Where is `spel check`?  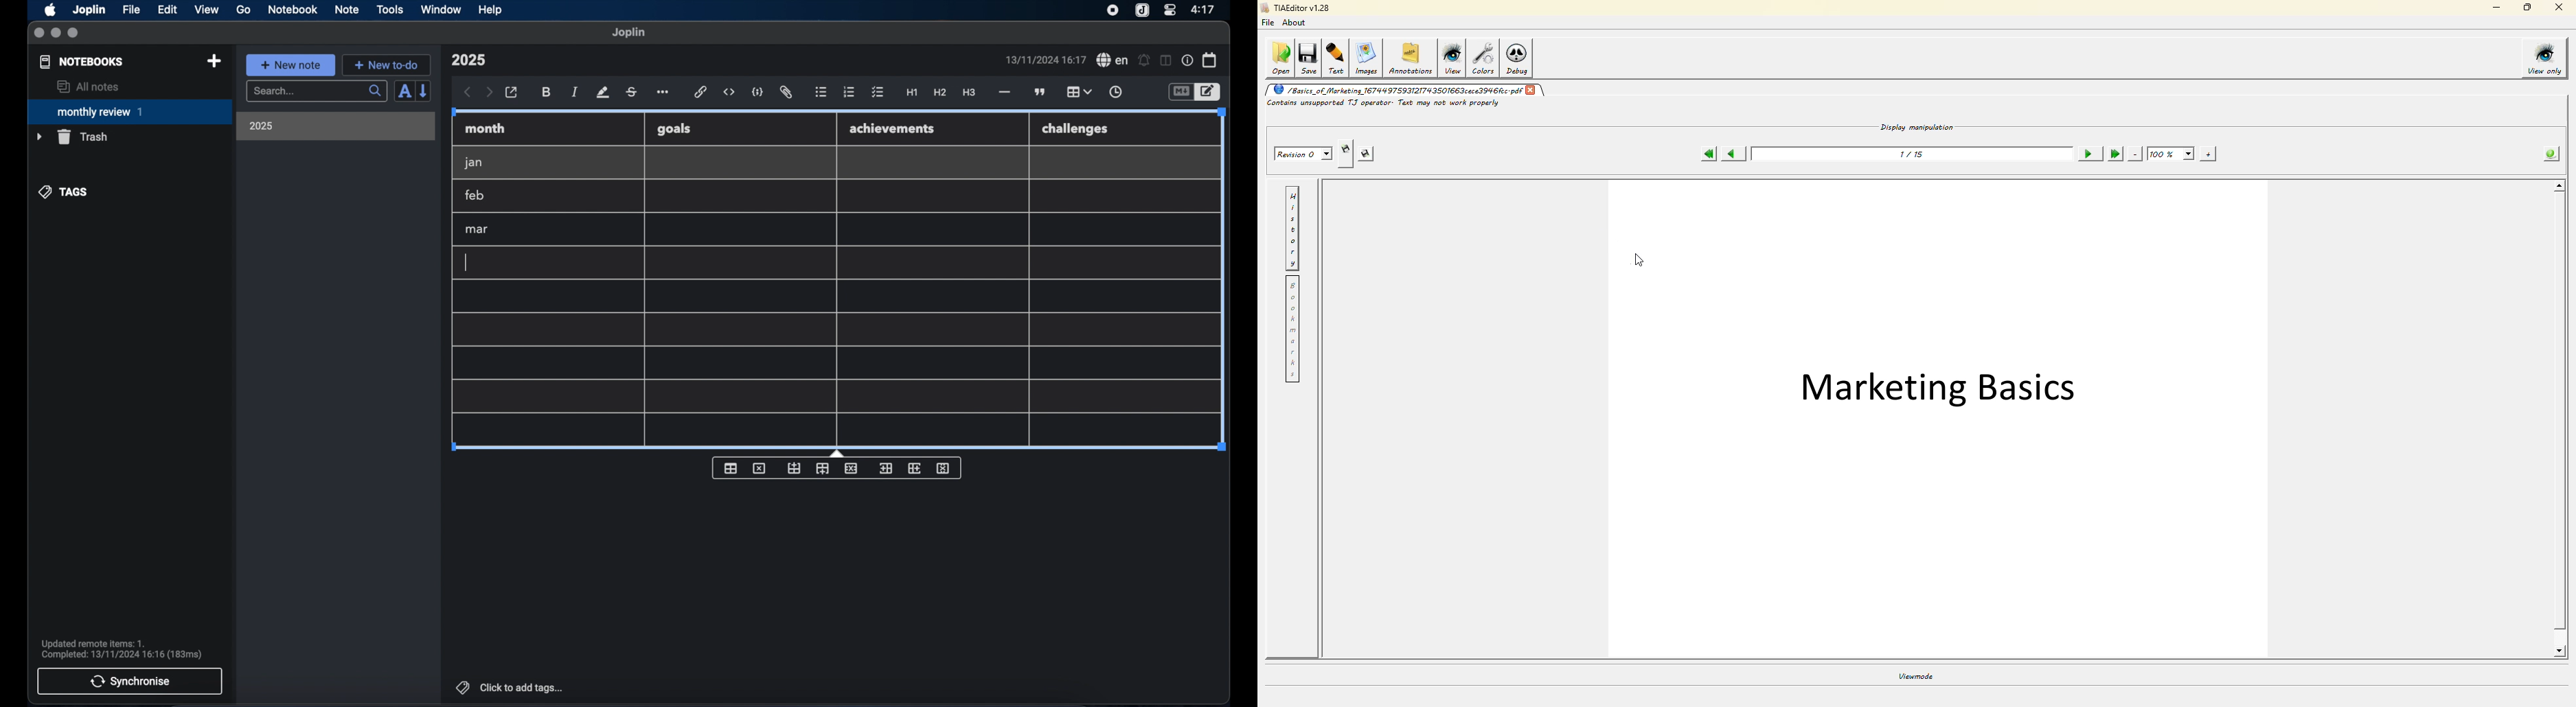 spel check is located at coordinates (1113, 60).